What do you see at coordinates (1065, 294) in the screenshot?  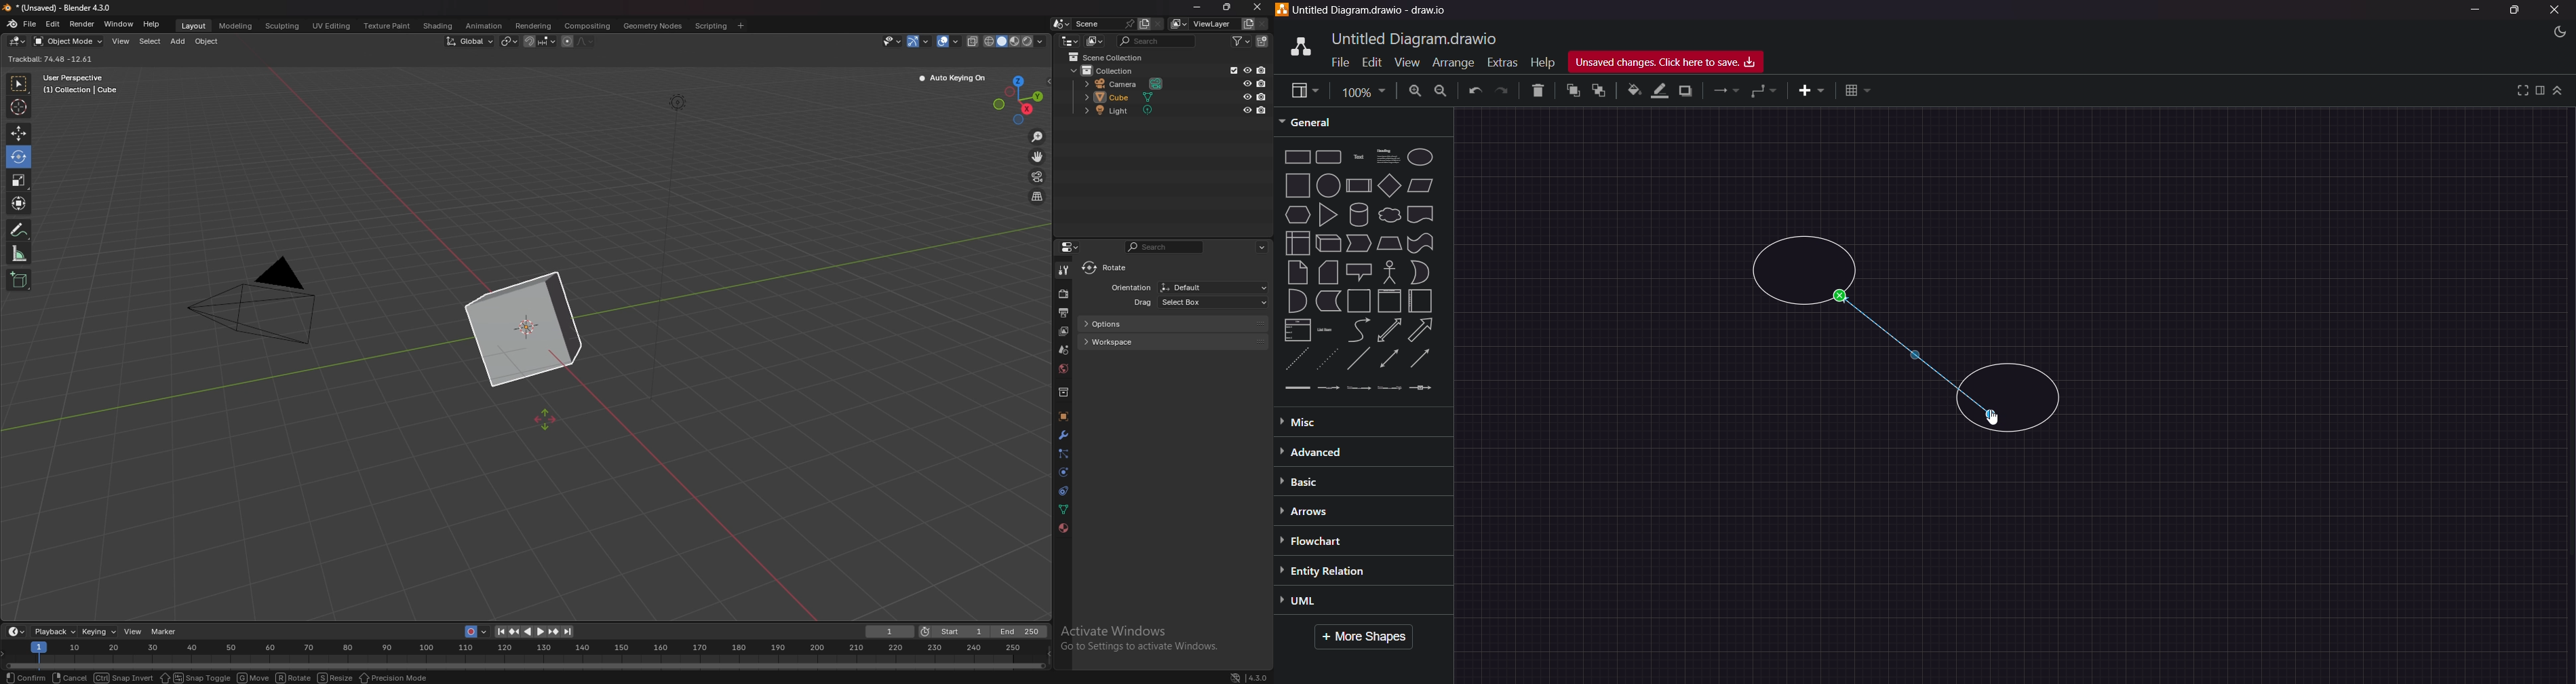 I see `render` at bounding box center [1065, 294].